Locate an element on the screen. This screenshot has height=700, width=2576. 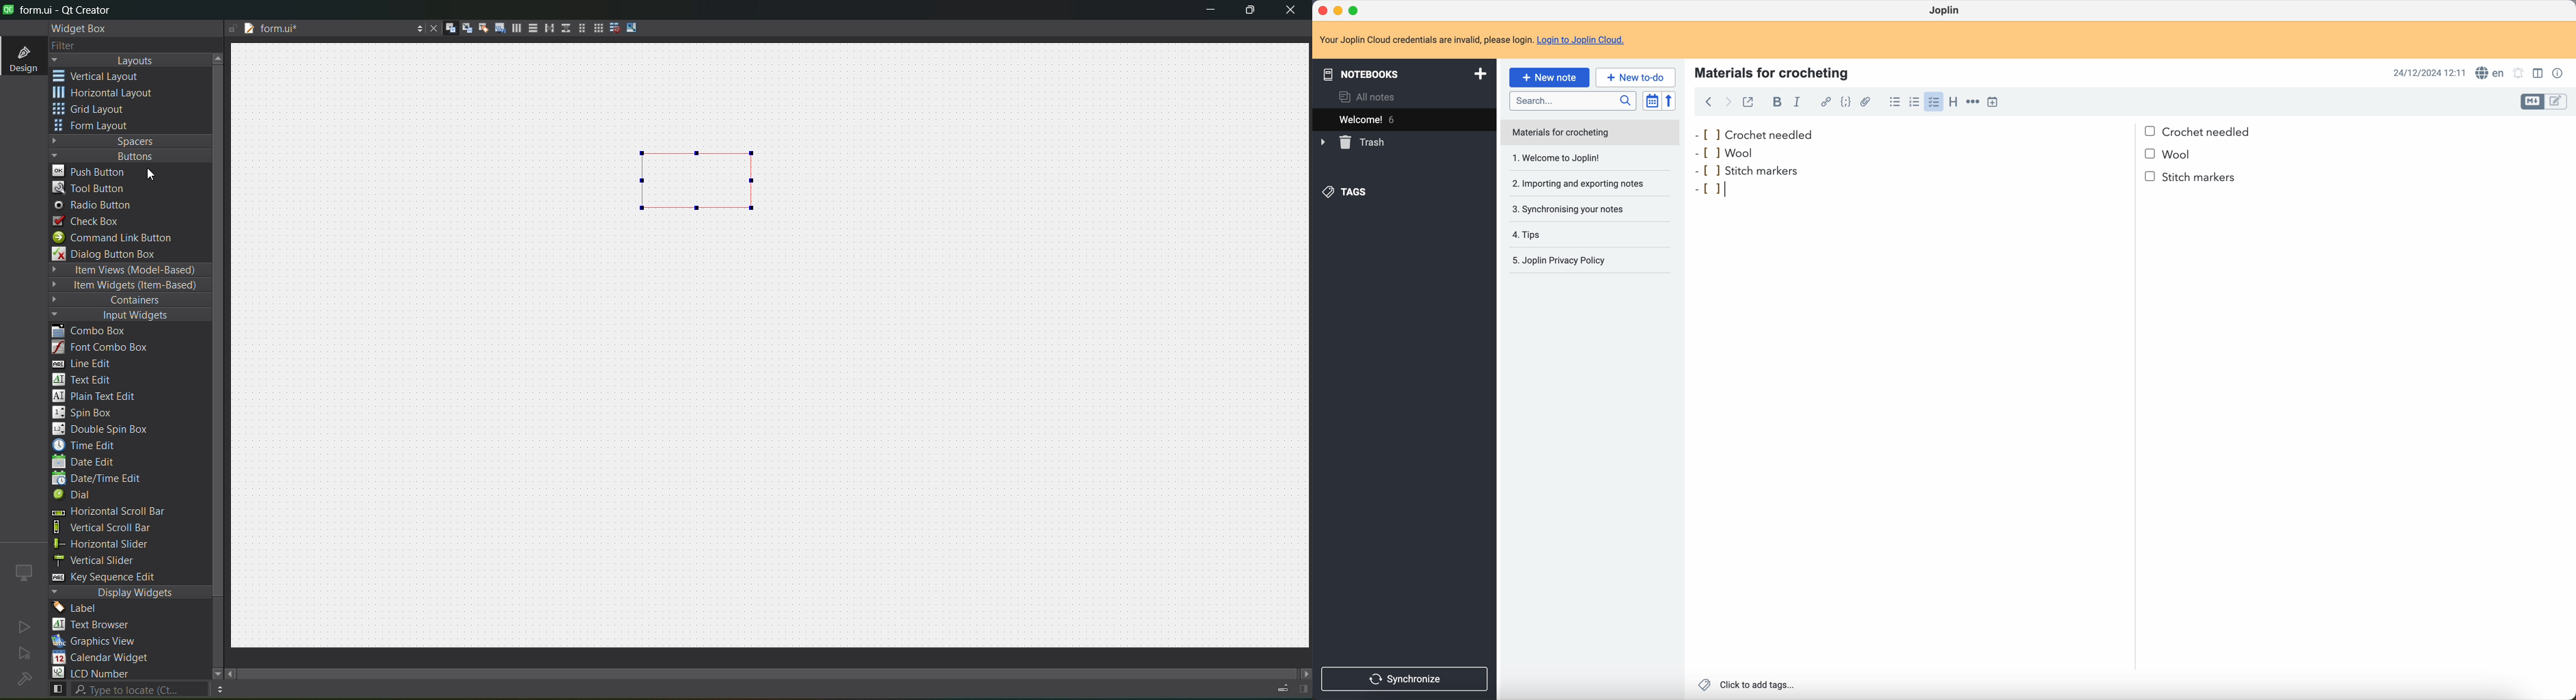
Joplin privacy policy is located at coordinates (1564, 262).